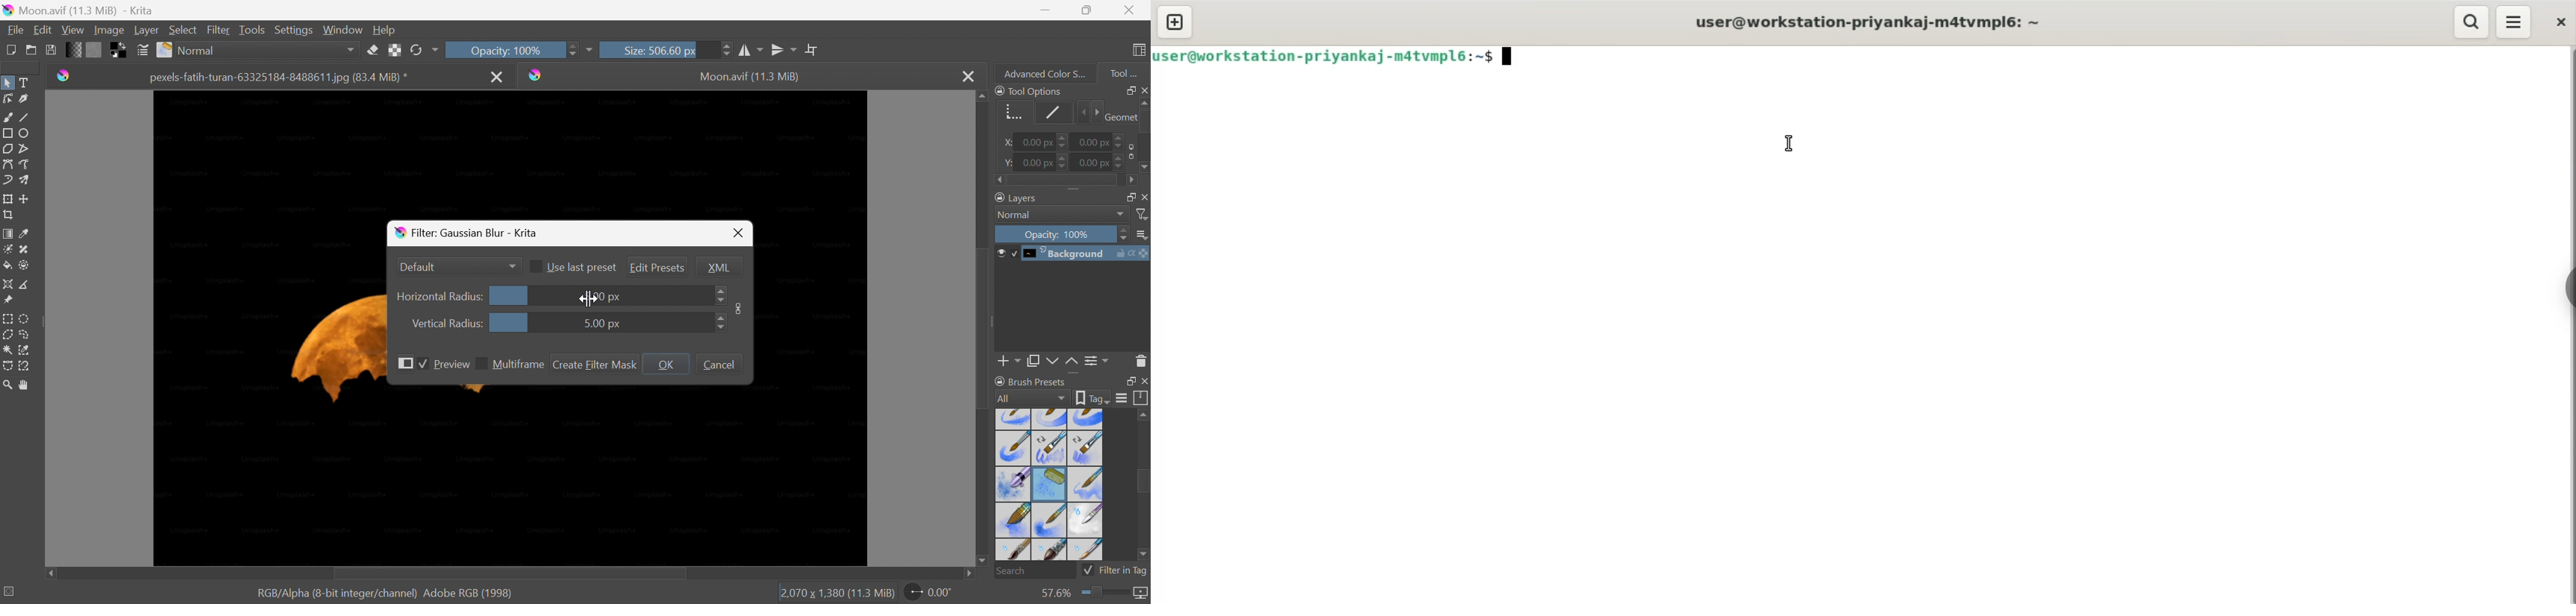 The image size is (2576, 616). What do you see at coordinates (77, 9) in the screenshot?
I see `Moon.avif (11.3 MiB - Krita)` at bounding box center [77, 9].